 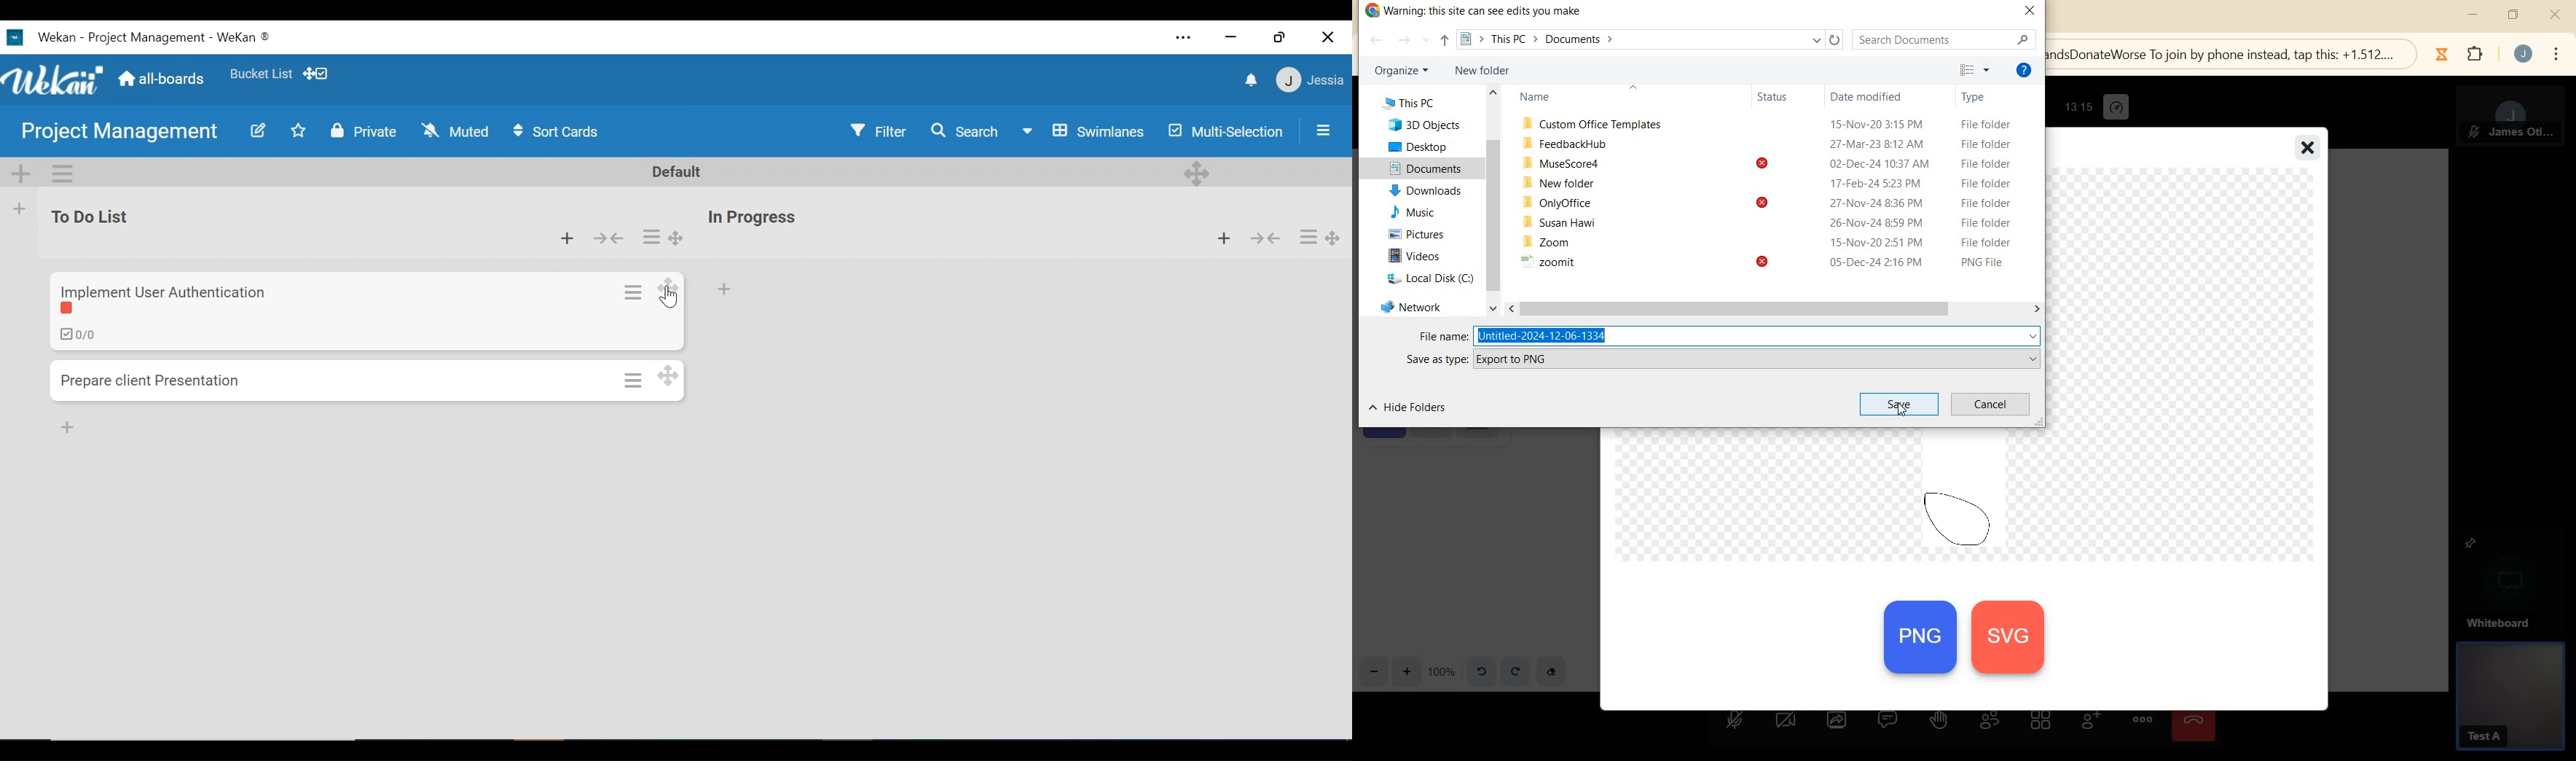 I want to click on SAVE AS TYPE, so click(x=1436, y=359).